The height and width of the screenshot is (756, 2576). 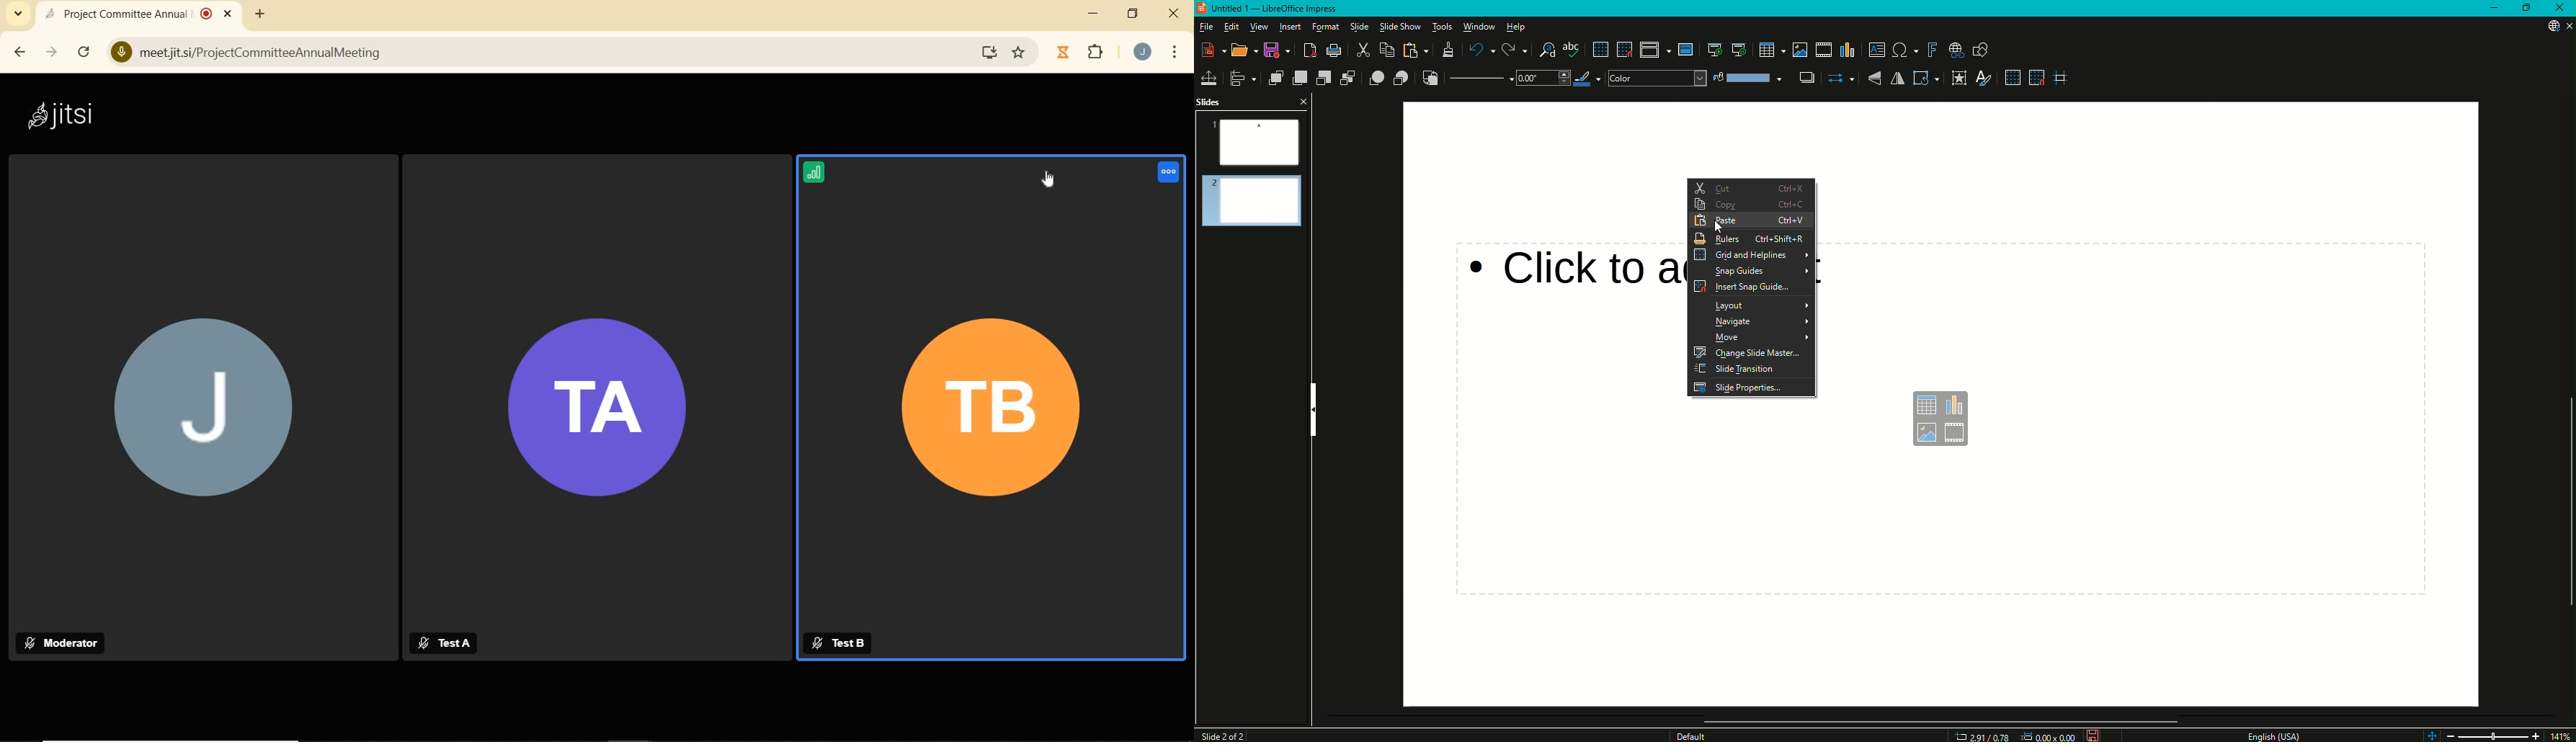 I want to click on Paste, so click(x=1753, y=222).